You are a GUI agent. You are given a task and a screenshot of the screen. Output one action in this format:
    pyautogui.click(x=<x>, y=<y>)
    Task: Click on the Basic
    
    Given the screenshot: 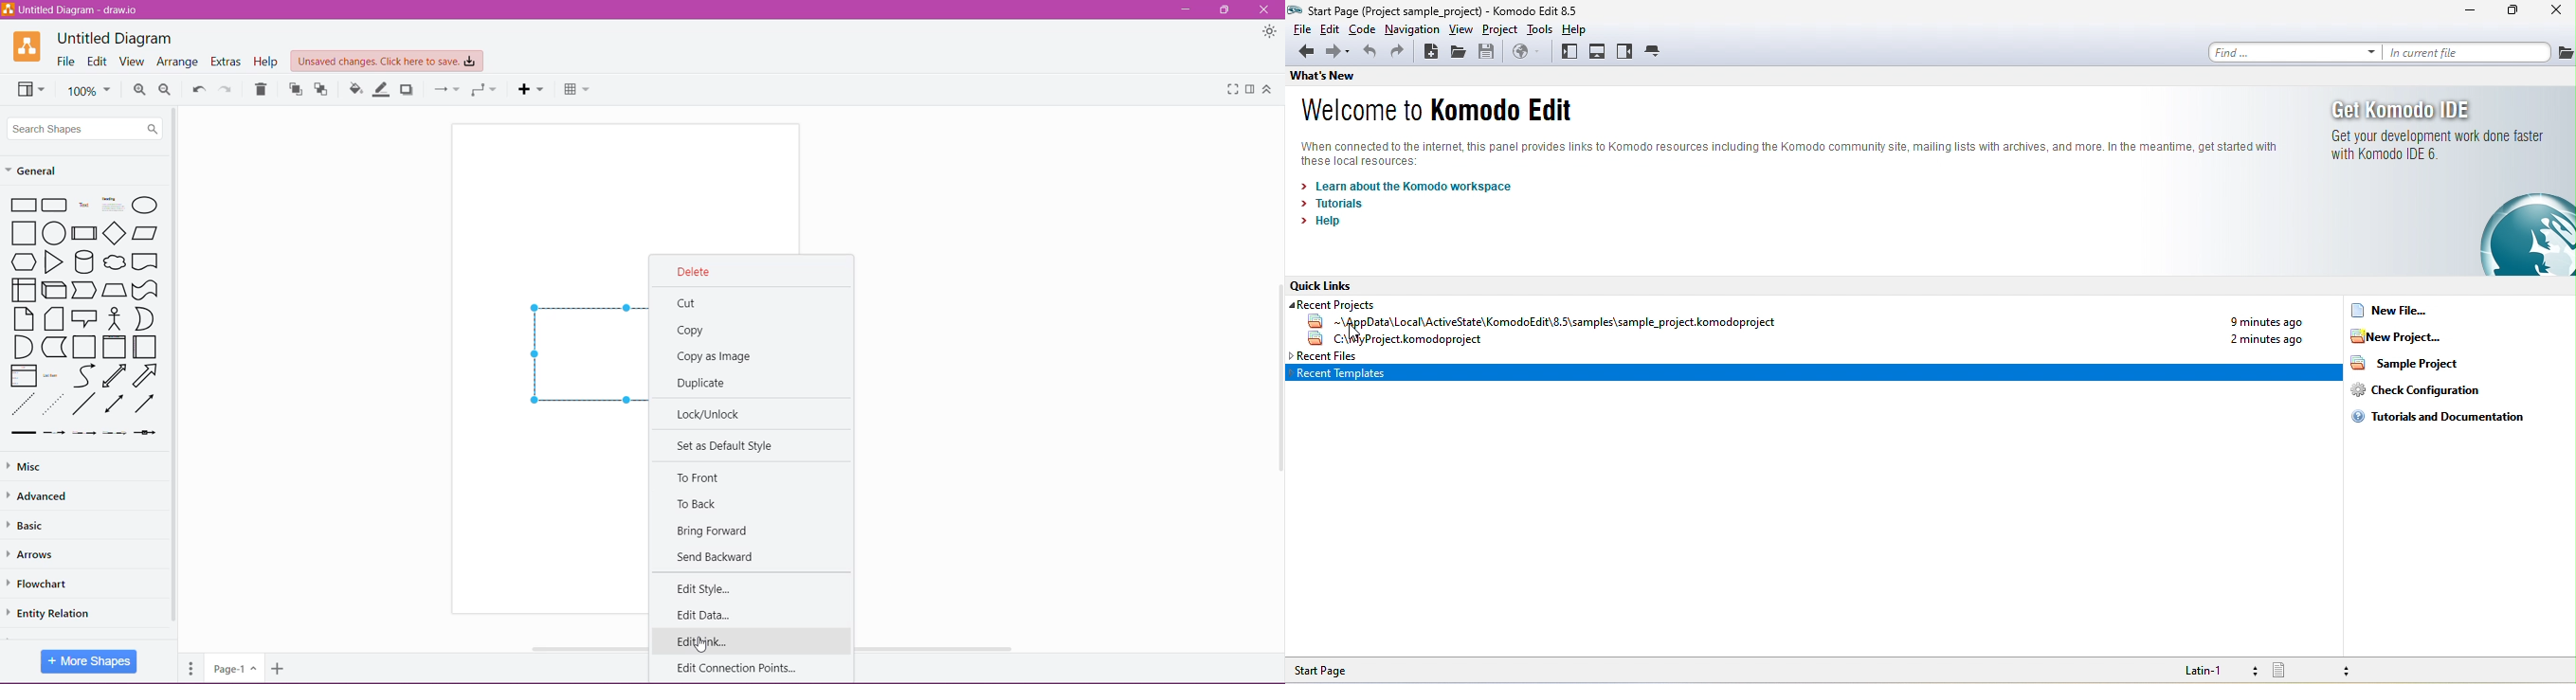 What is the action you would take?
    pyautogui.click(x=29, y=524)
    